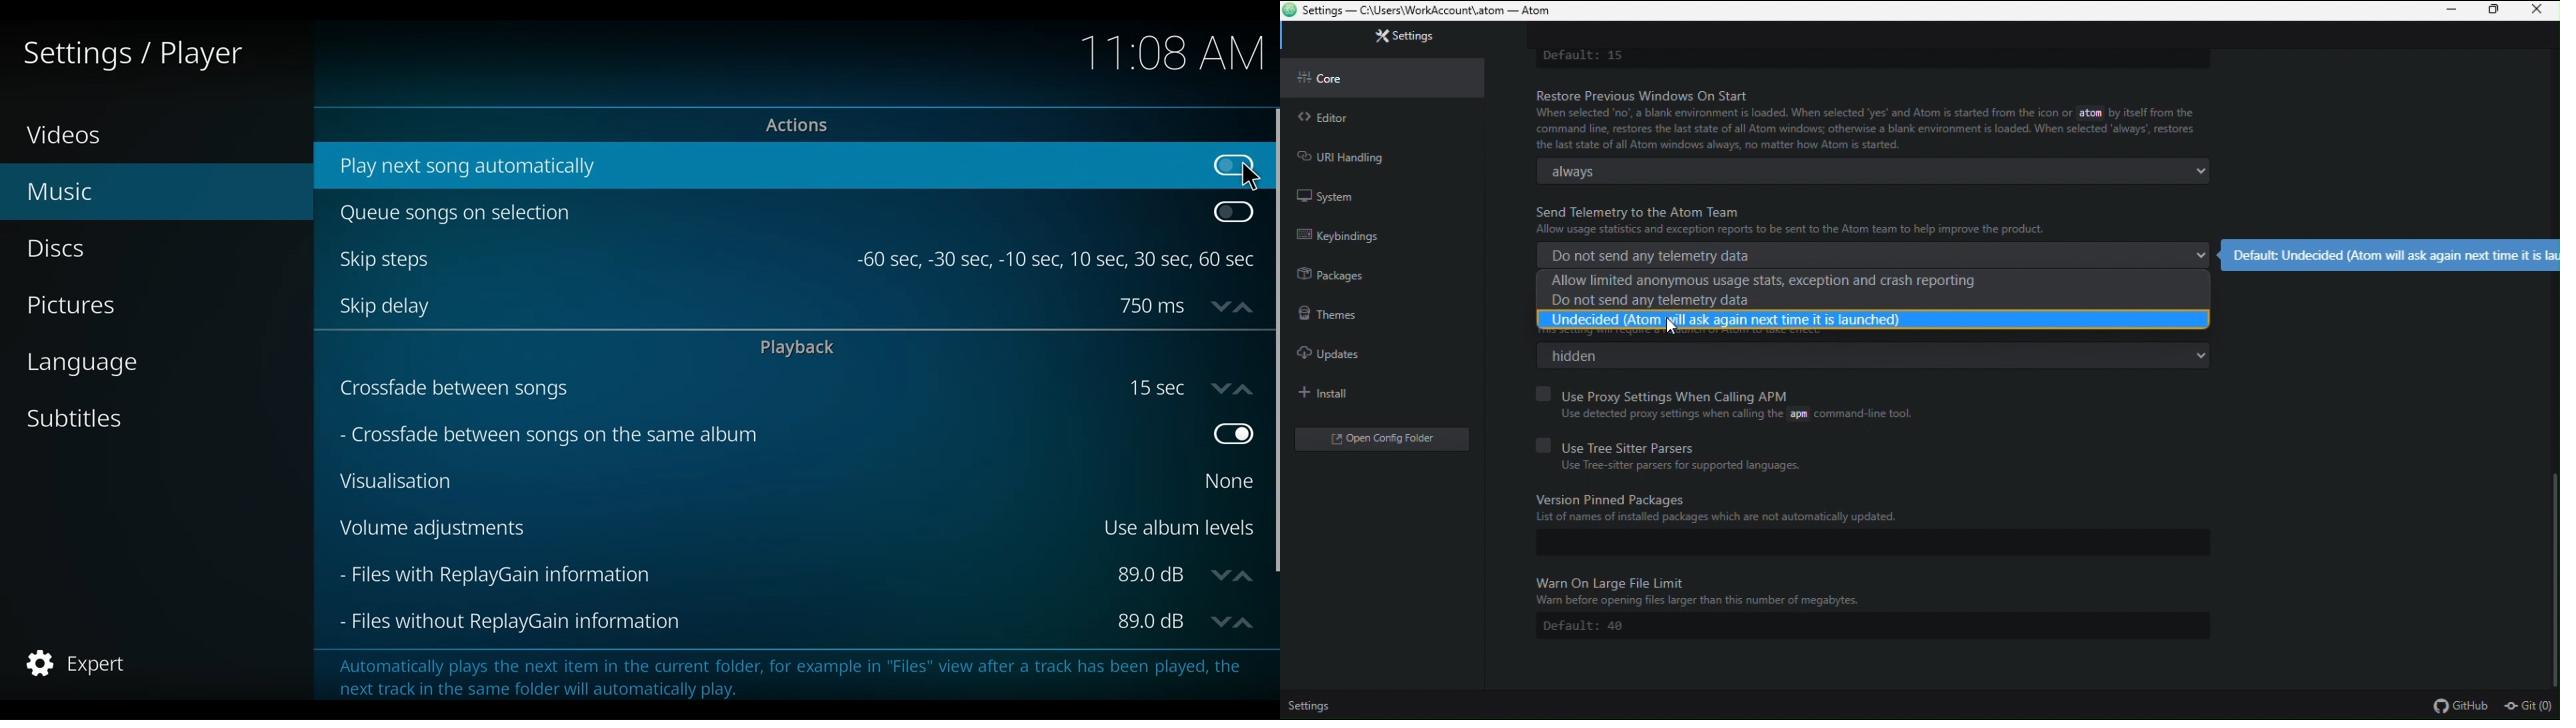 The image size is (2576, 728). Describe the element at coordinates (1057, 261) in the screenshot. I see `-60 sec, -30 sec, -10 sec, 10 sec, 30 sec, 60 sec` at that location.